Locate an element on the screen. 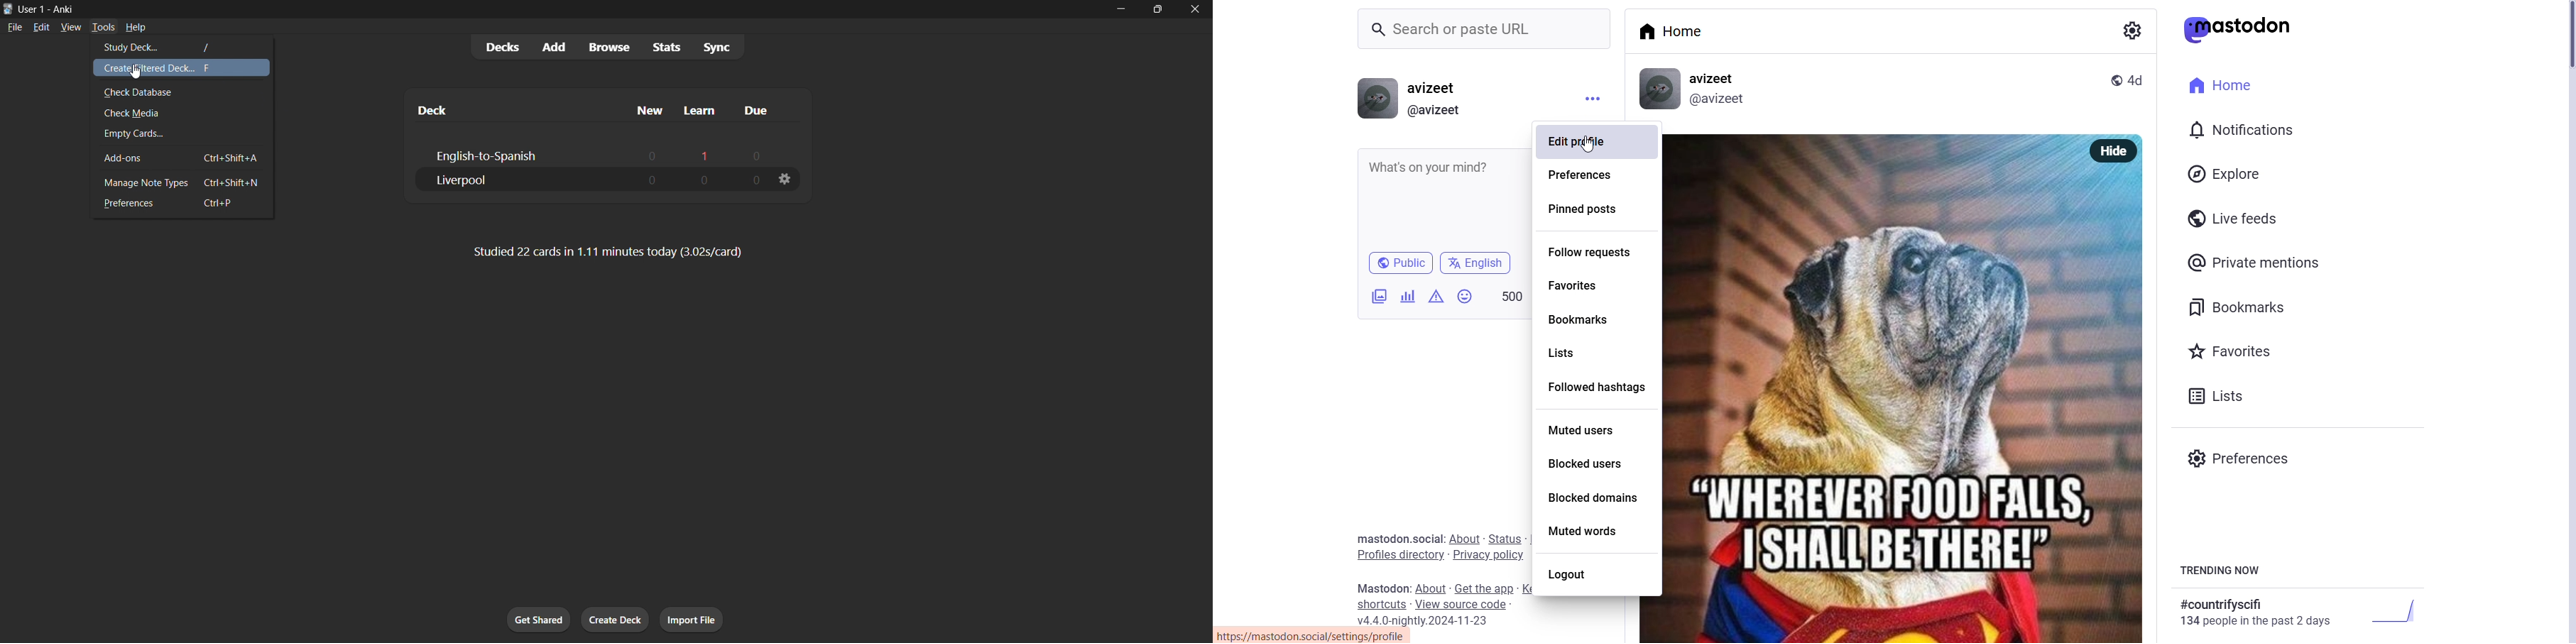  mastodon is located at coordinates (2239, 30).